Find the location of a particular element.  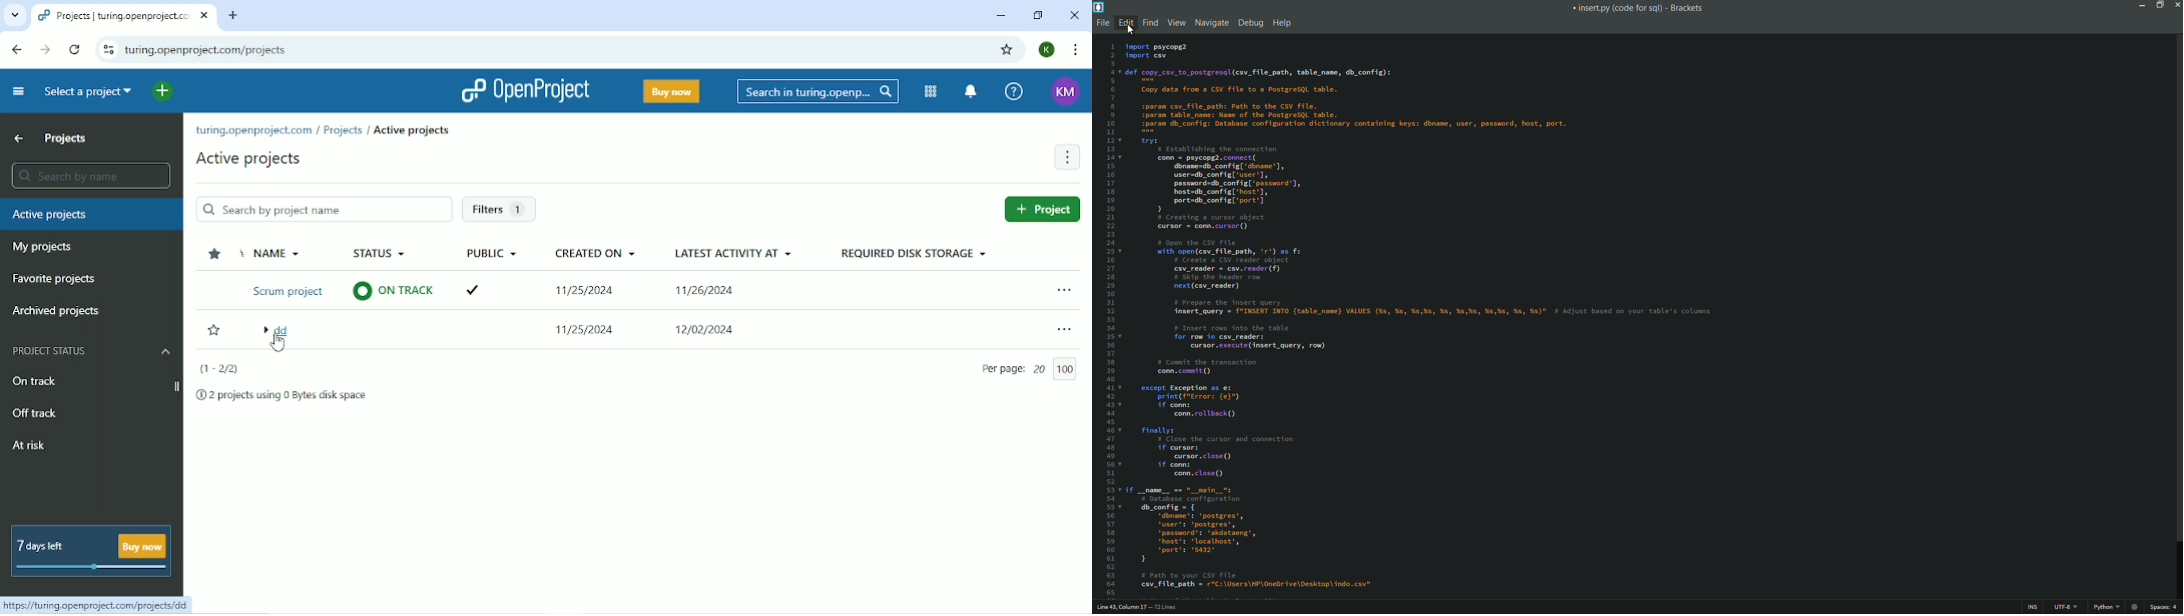

cursor is located at coordinates (1129, 34).